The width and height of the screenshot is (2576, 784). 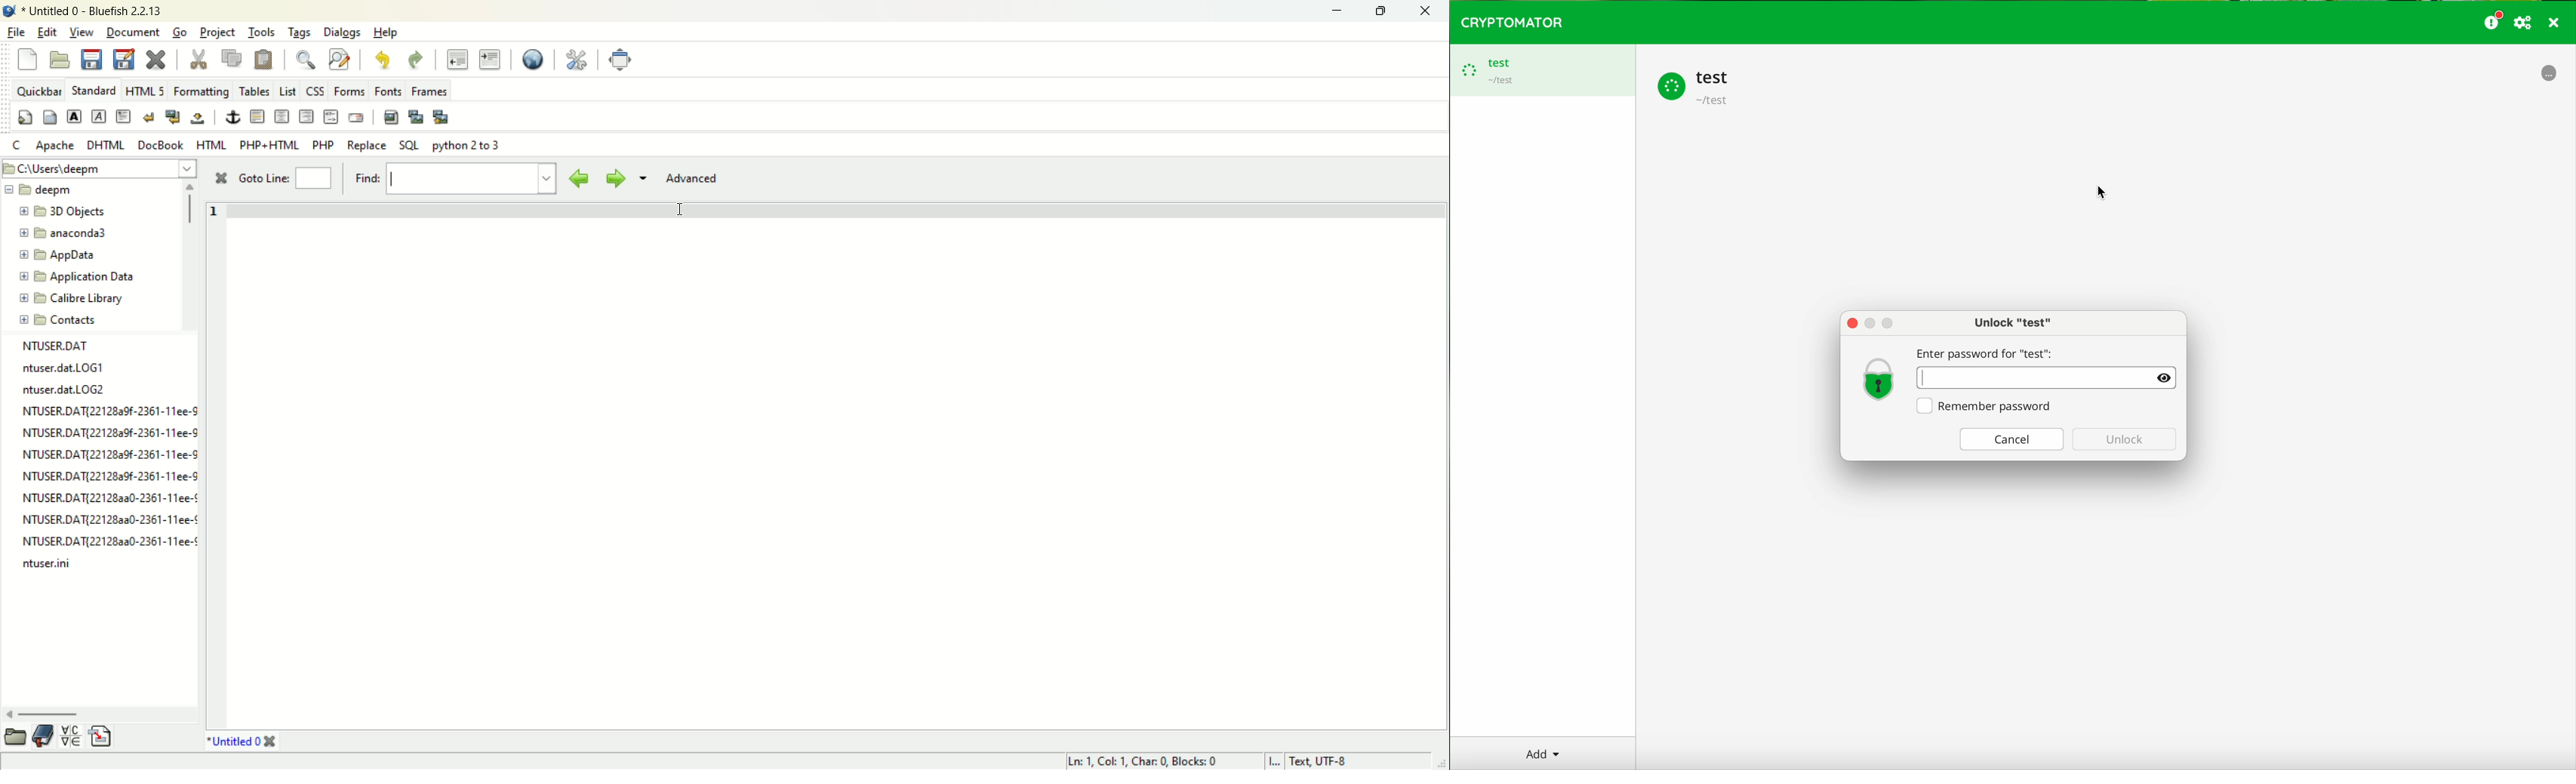 What do you see at coordinates (38, 91) in the screenshot?
I see `quickbar` at bounding box center [38, 91].